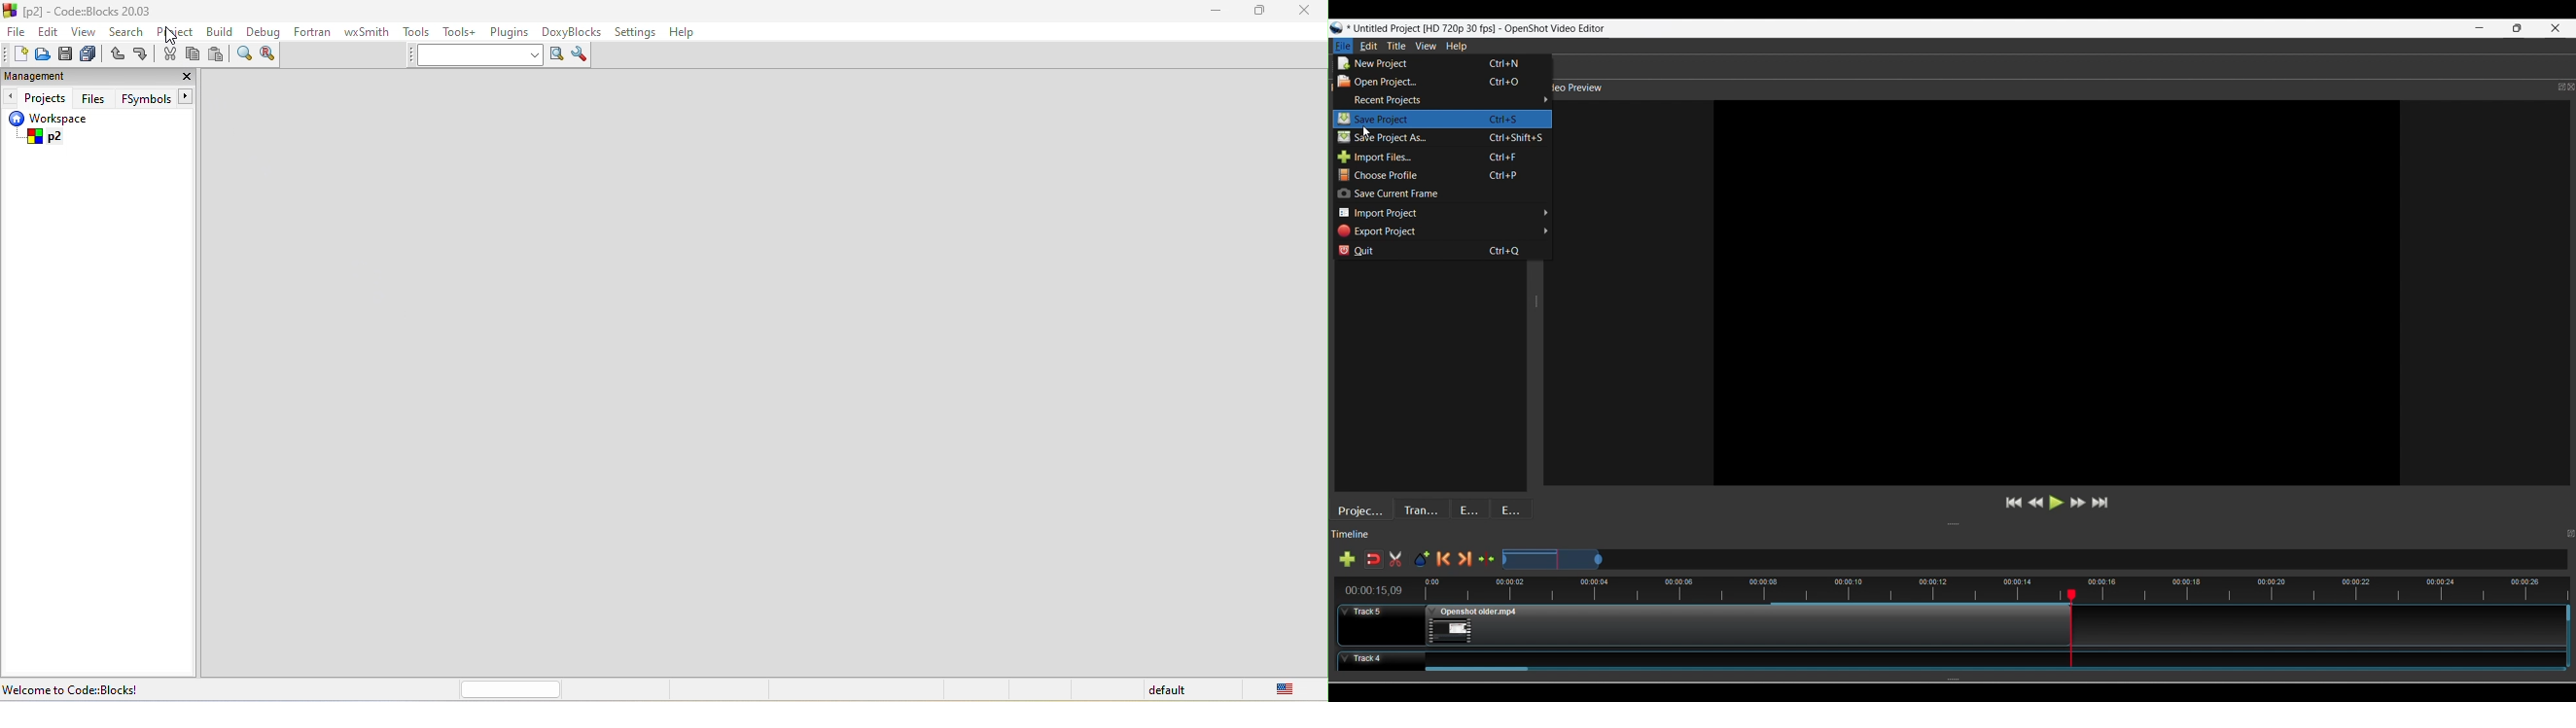 This screenshot has height=728, width=2576. I want to click on doxyblocks, so click(575, 31).